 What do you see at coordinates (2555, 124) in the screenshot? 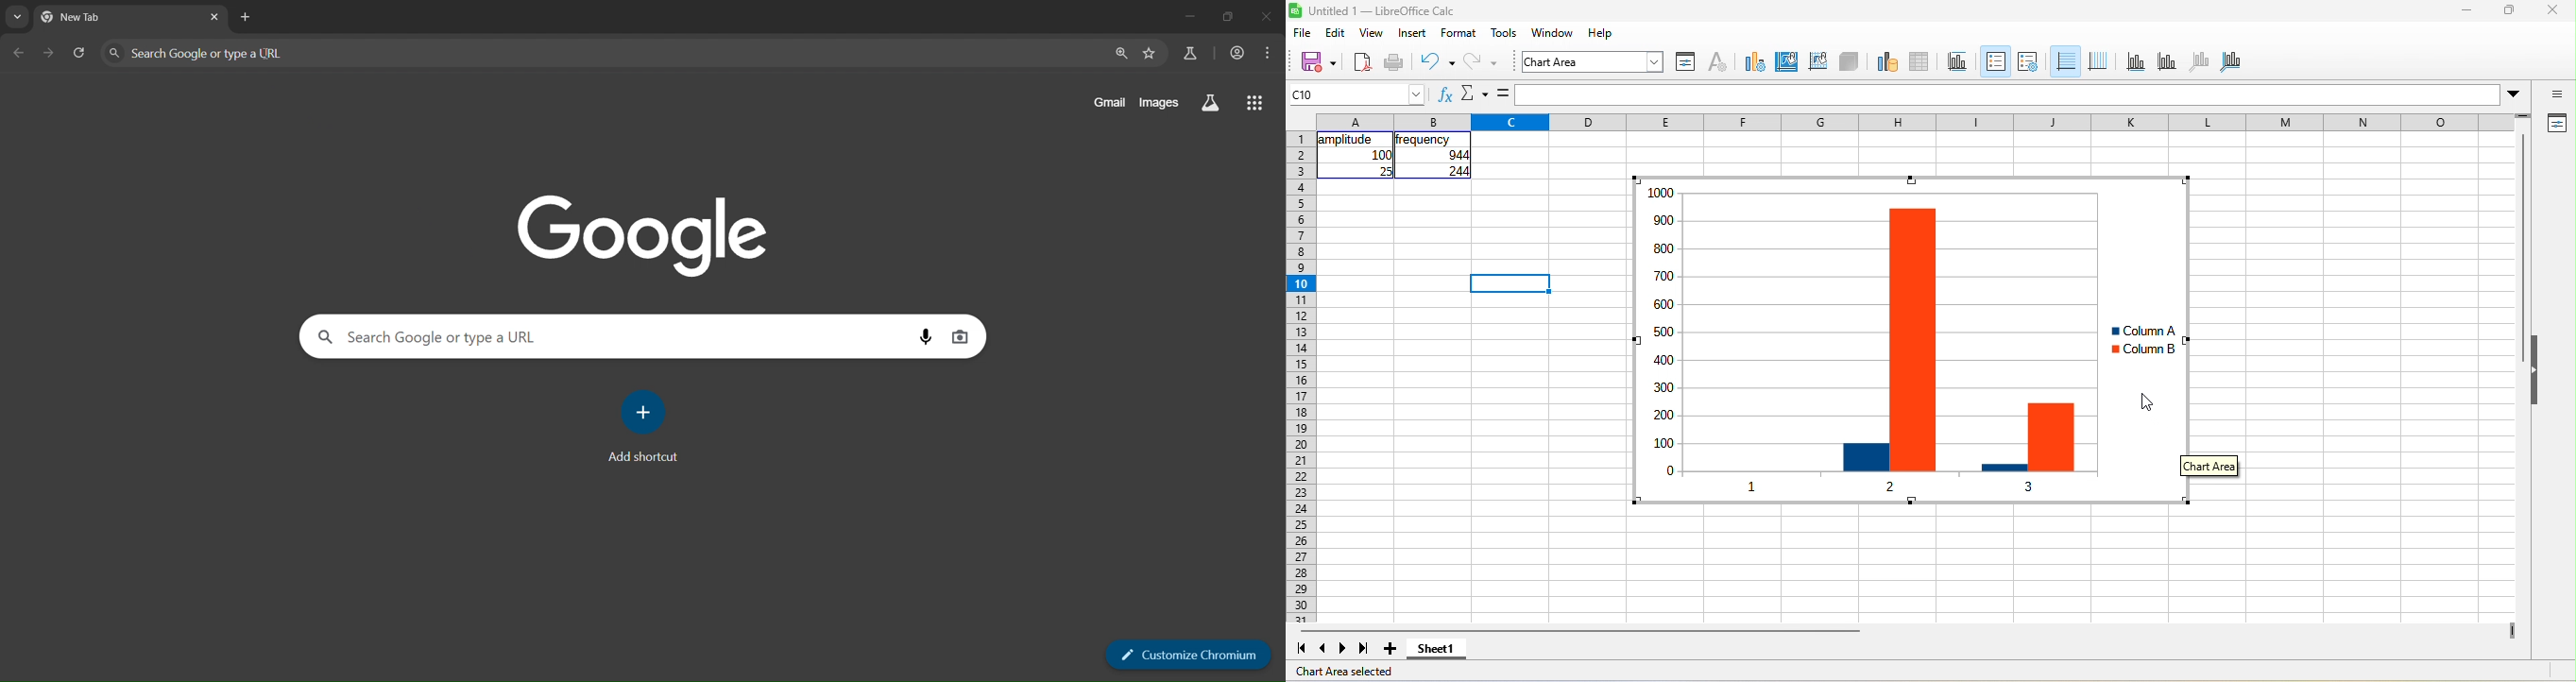
I see `properties` at bounding box center [2555, 124].